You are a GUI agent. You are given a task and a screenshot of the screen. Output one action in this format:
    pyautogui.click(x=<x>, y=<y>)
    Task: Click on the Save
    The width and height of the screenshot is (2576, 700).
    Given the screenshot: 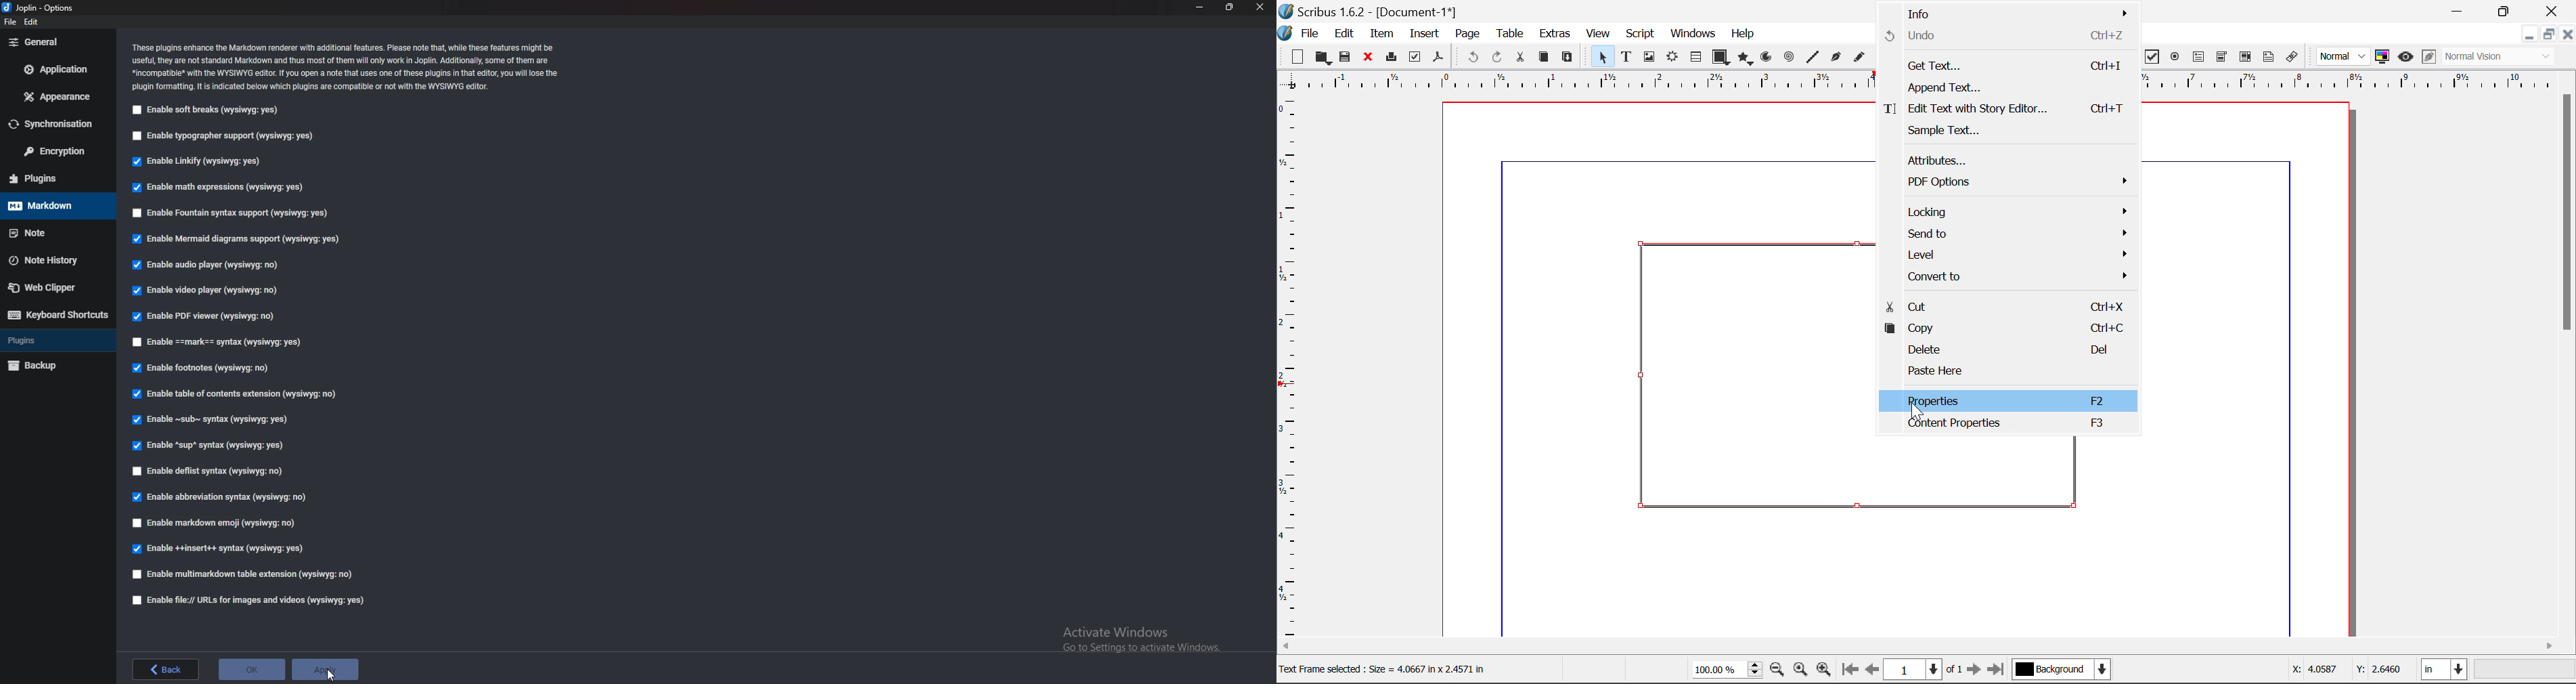 What is the action you would take?
    pyautogui.click(x=1346, y=57)
    